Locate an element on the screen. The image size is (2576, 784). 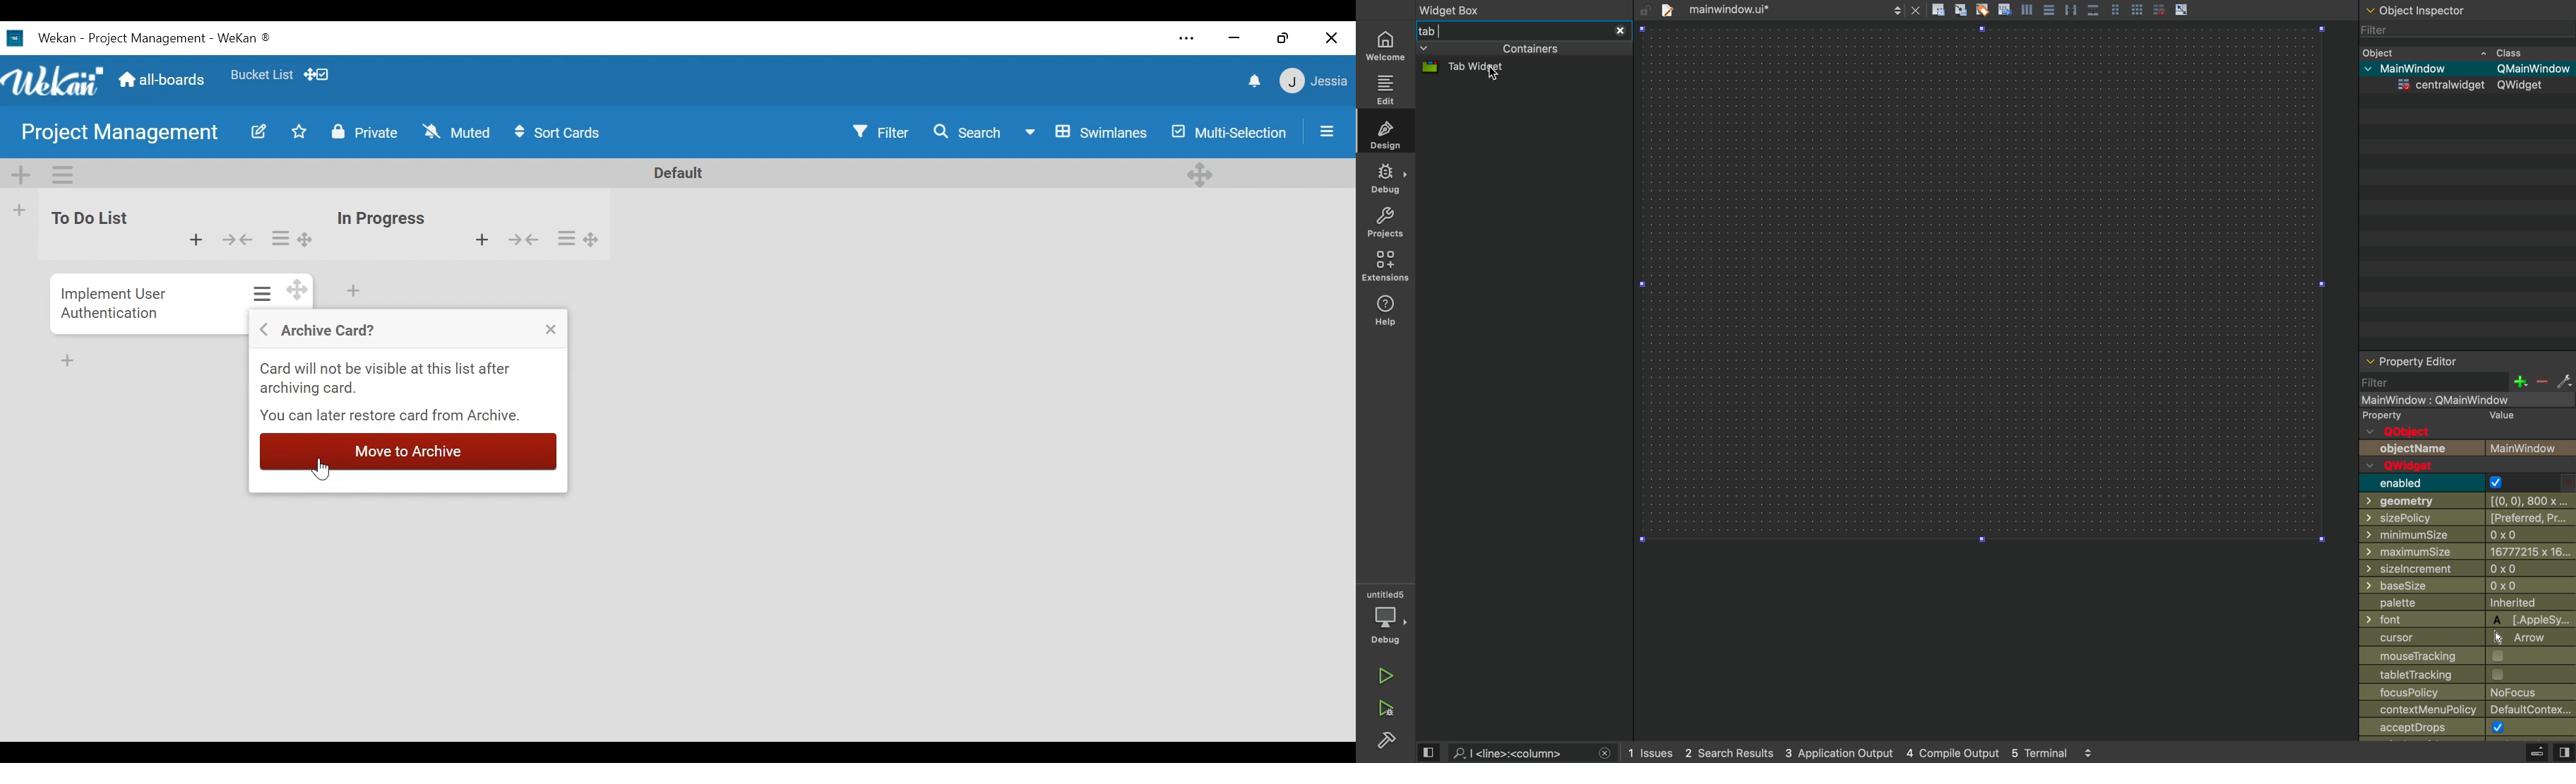
Go Back is located at coordinates (262, 329).